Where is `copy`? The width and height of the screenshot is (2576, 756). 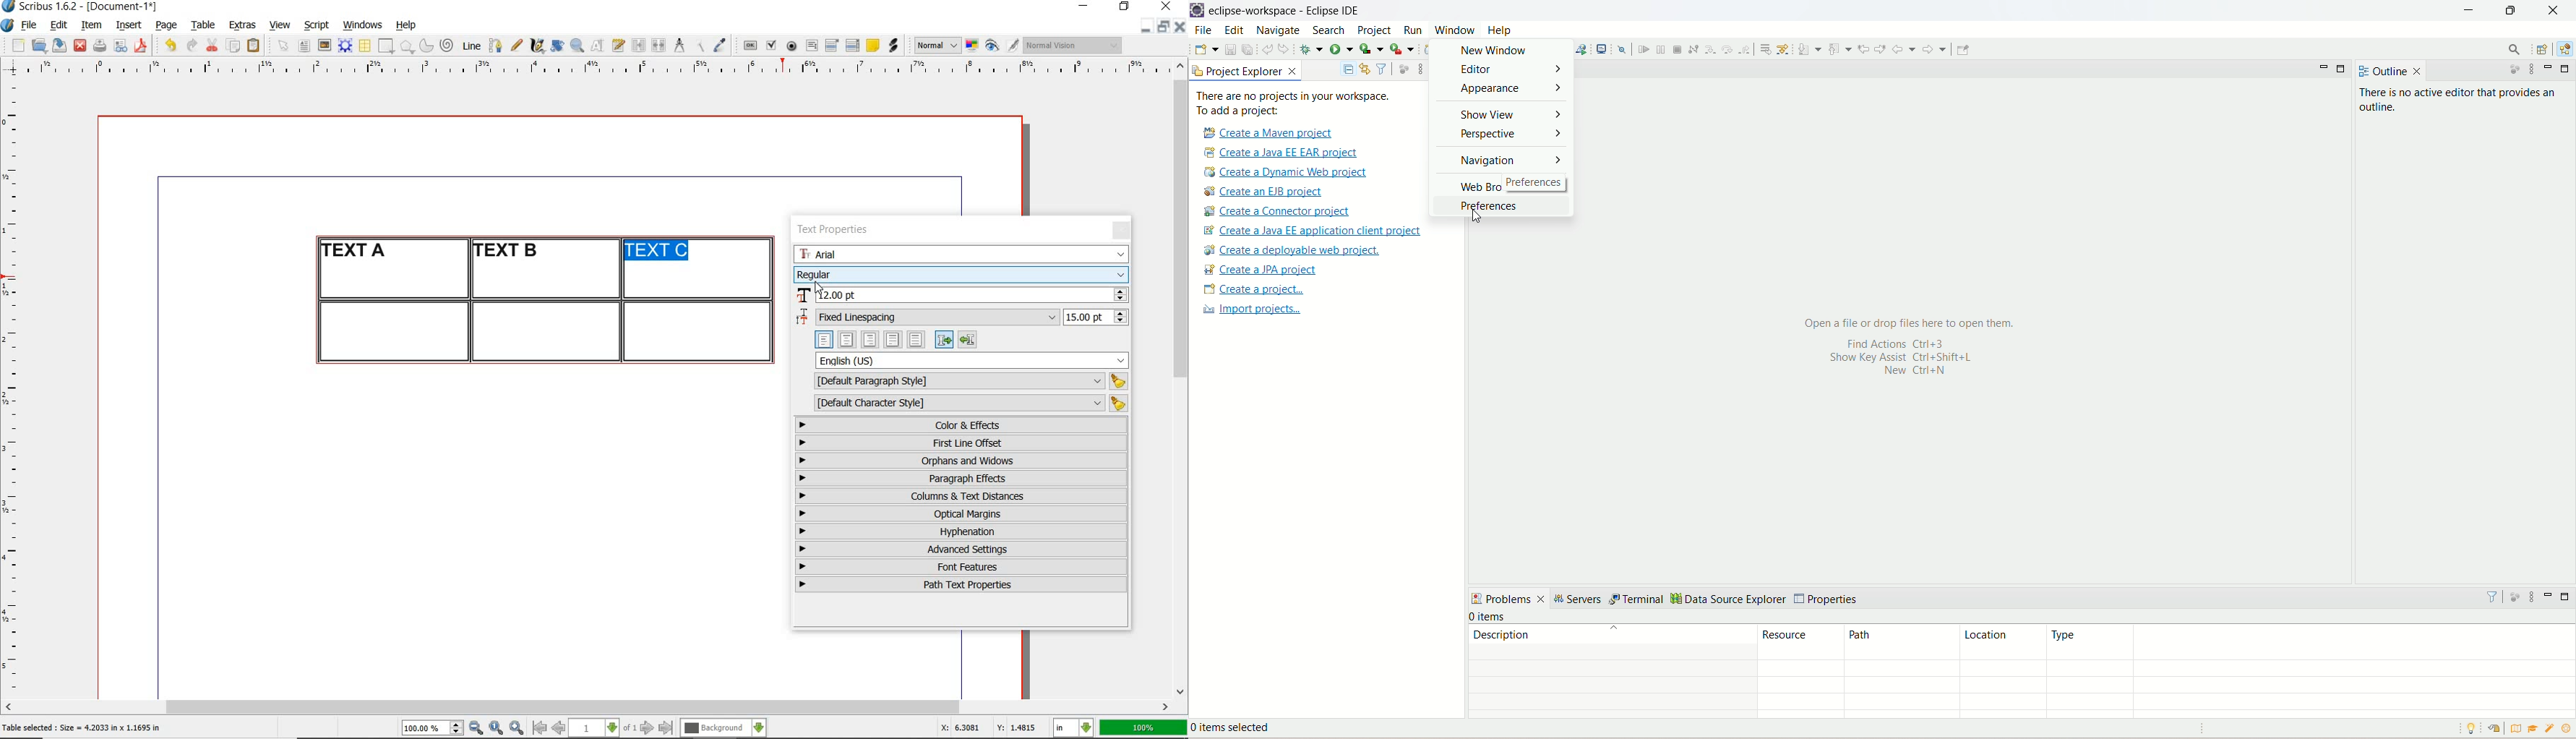
copy is located at coordinates (234, 47).